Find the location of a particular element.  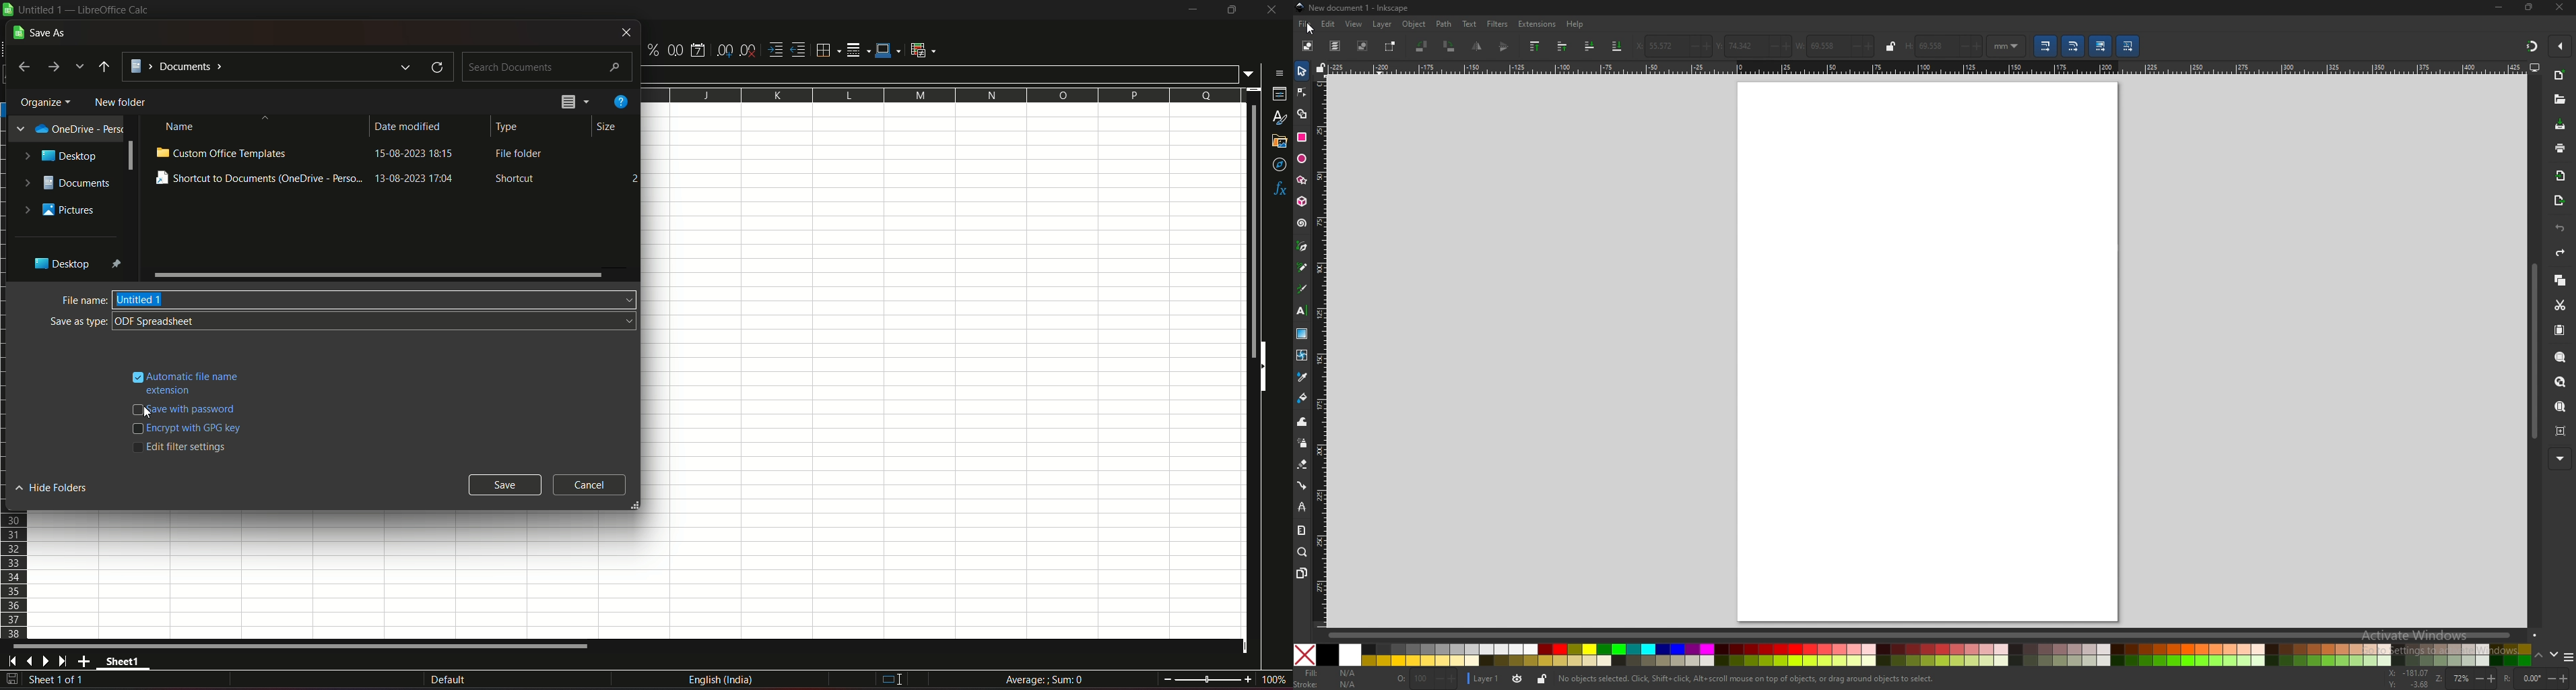

ll Shortcut to Documents (OneDrive - Perso.. is located at coordinates (258, 179).